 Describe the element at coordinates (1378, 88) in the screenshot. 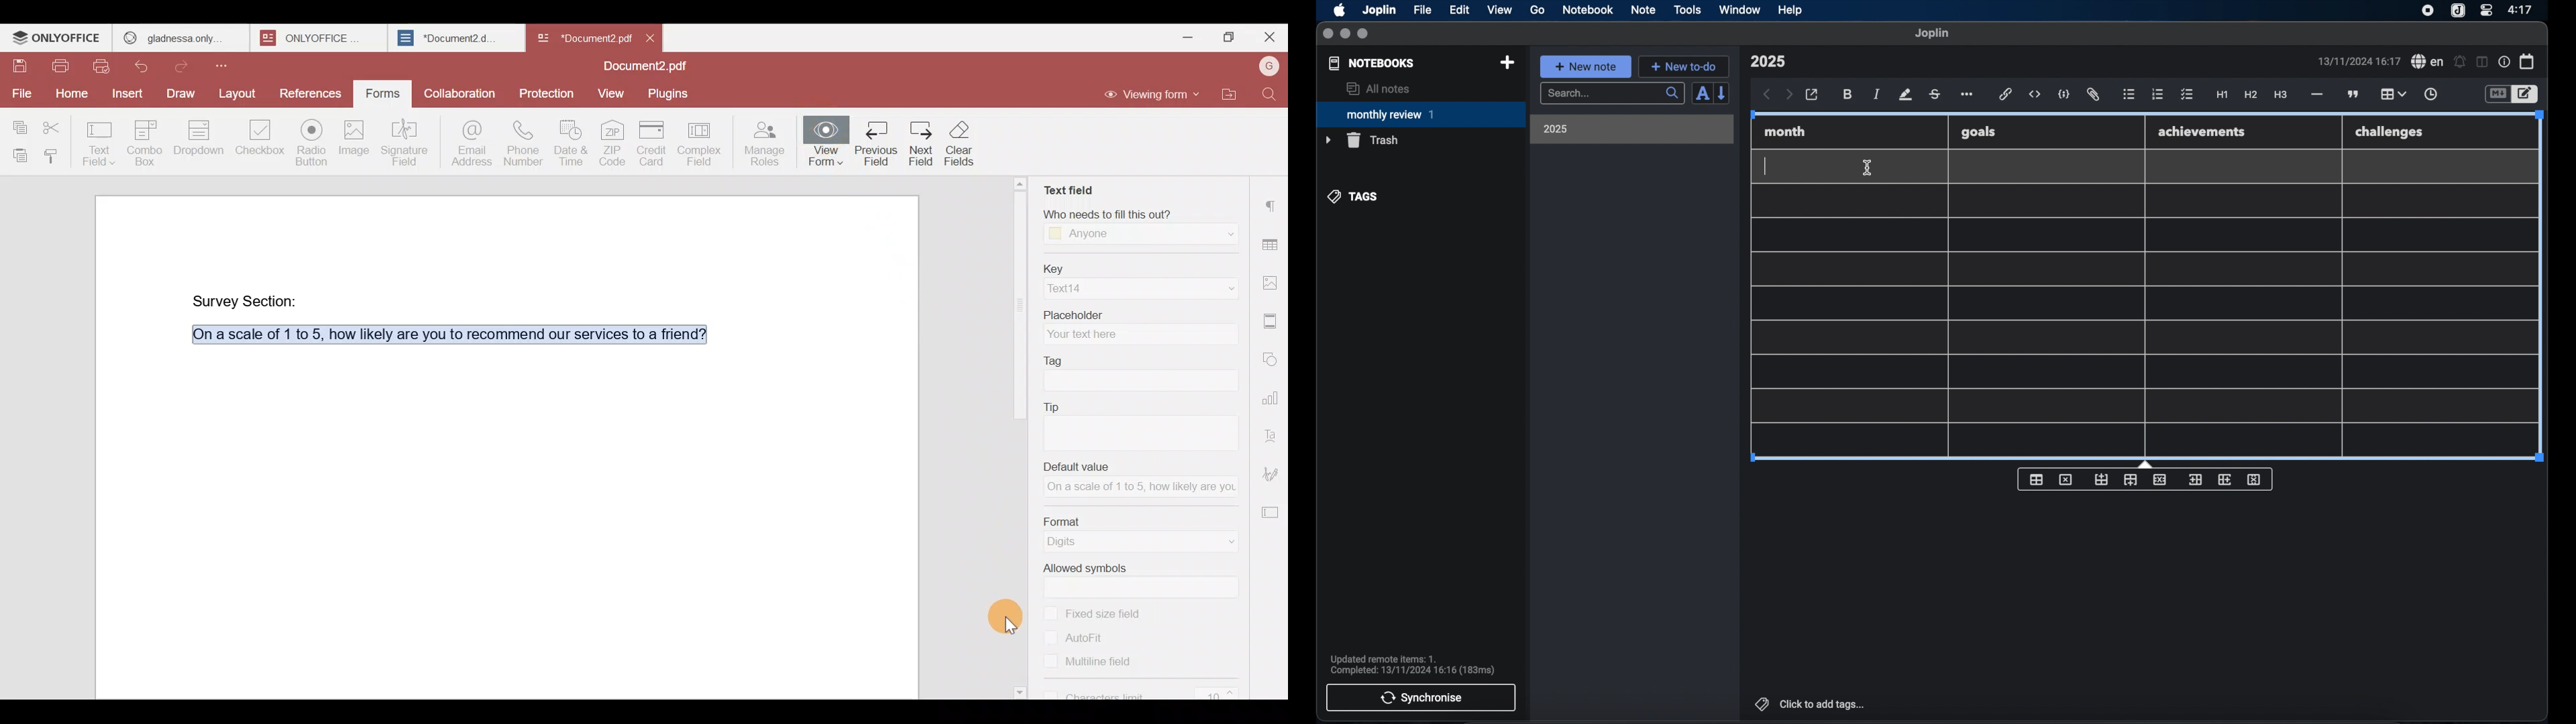

I see `all notes` at that location.